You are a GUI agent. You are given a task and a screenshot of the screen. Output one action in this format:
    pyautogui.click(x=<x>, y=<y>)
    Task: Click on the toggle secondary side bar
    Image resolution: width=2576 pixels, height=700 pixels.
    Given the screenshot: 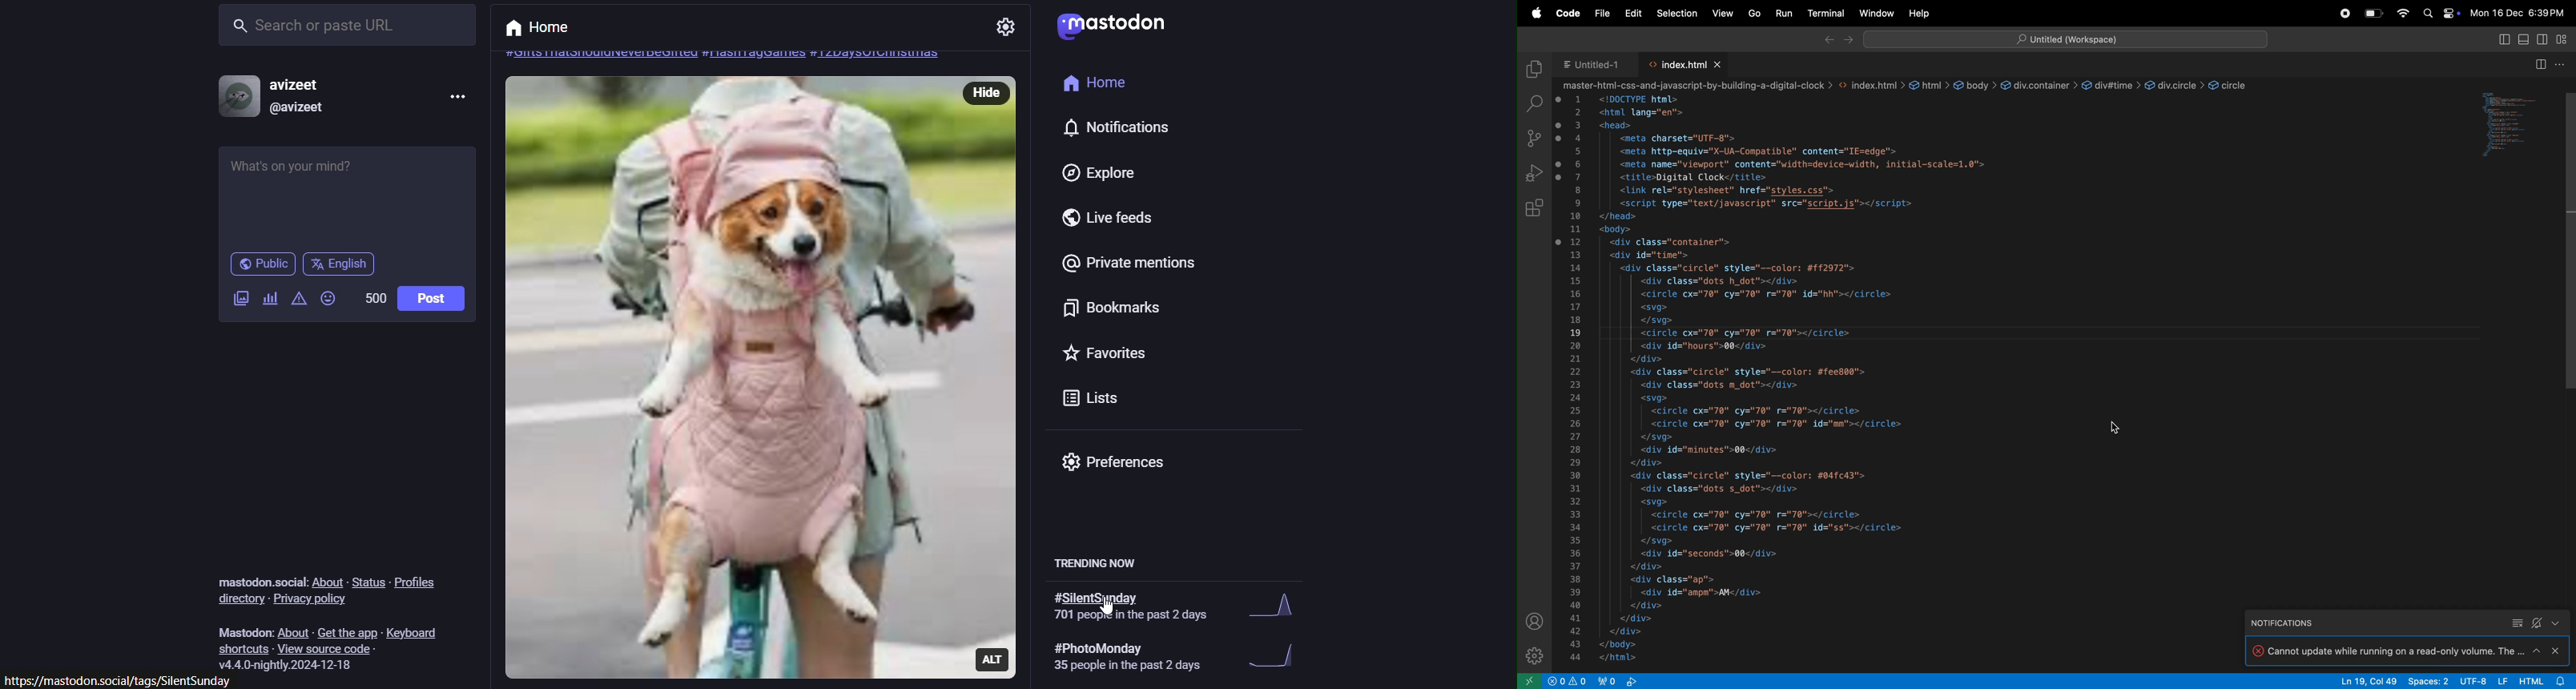 What is the action you would take?
    pyautogui.click(x=2542, y=39)
    